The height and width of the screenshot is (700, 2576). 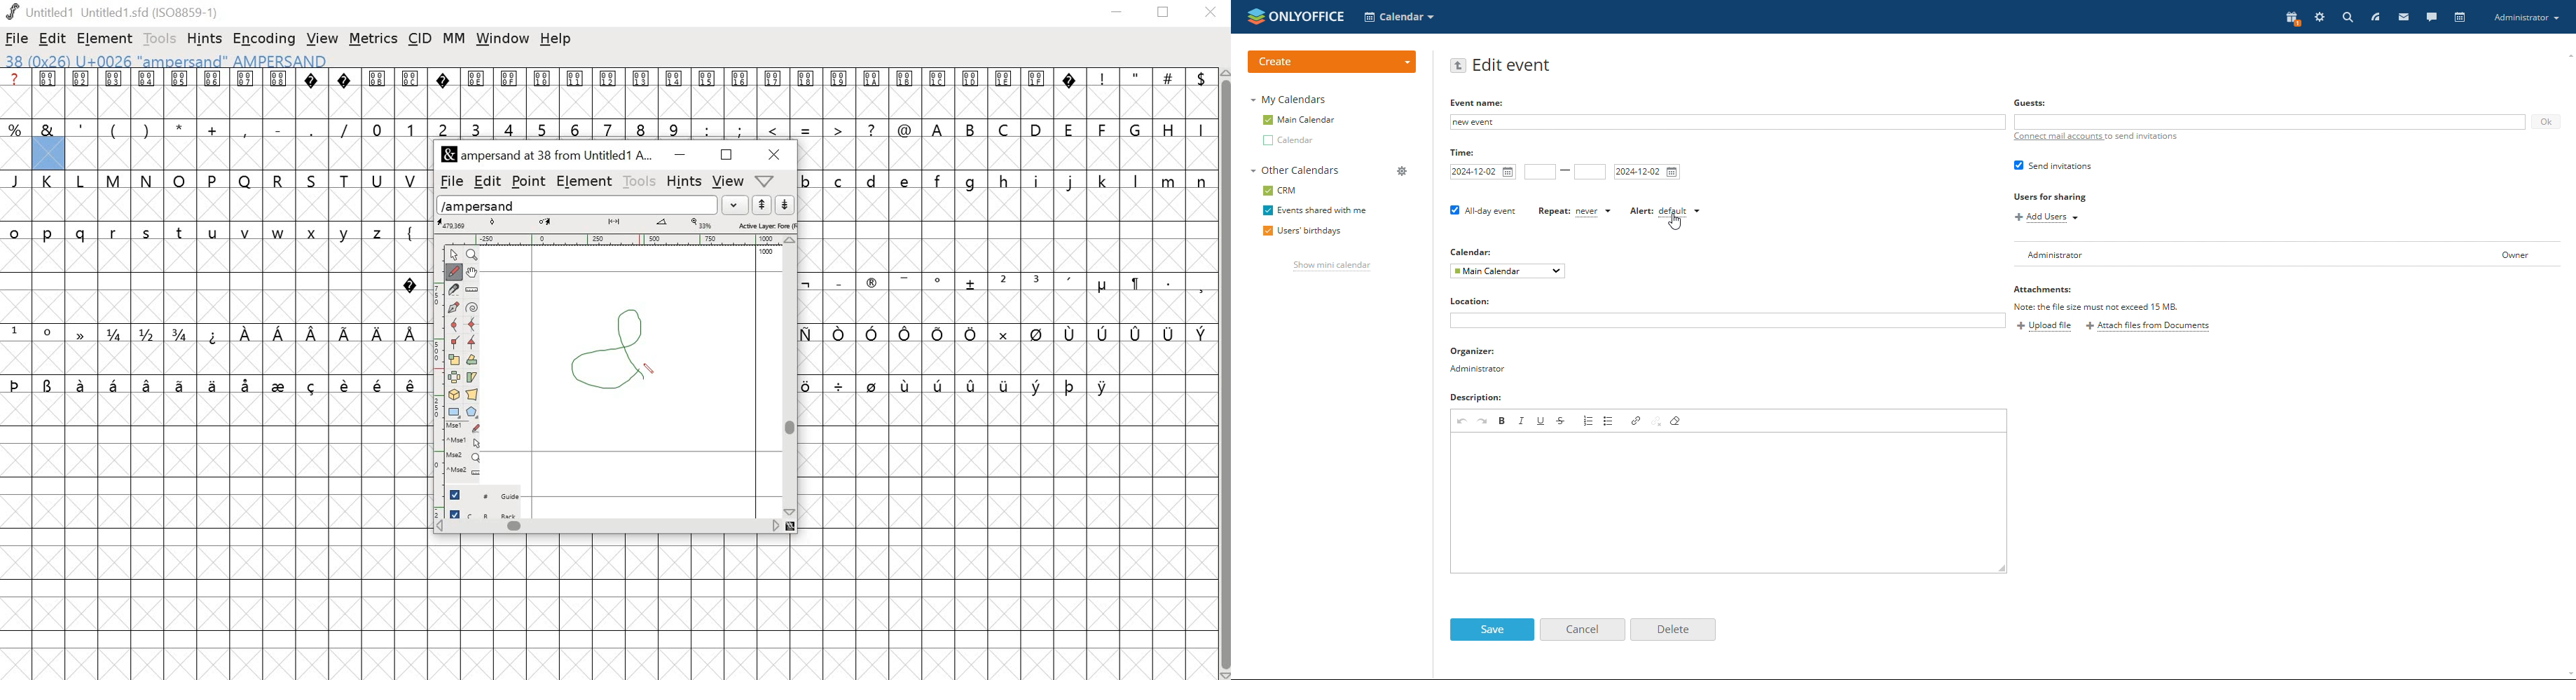 What do you see at coordinates (373, 39) in the screenshot?
I see `metrics` at bounding box center [373, 39].